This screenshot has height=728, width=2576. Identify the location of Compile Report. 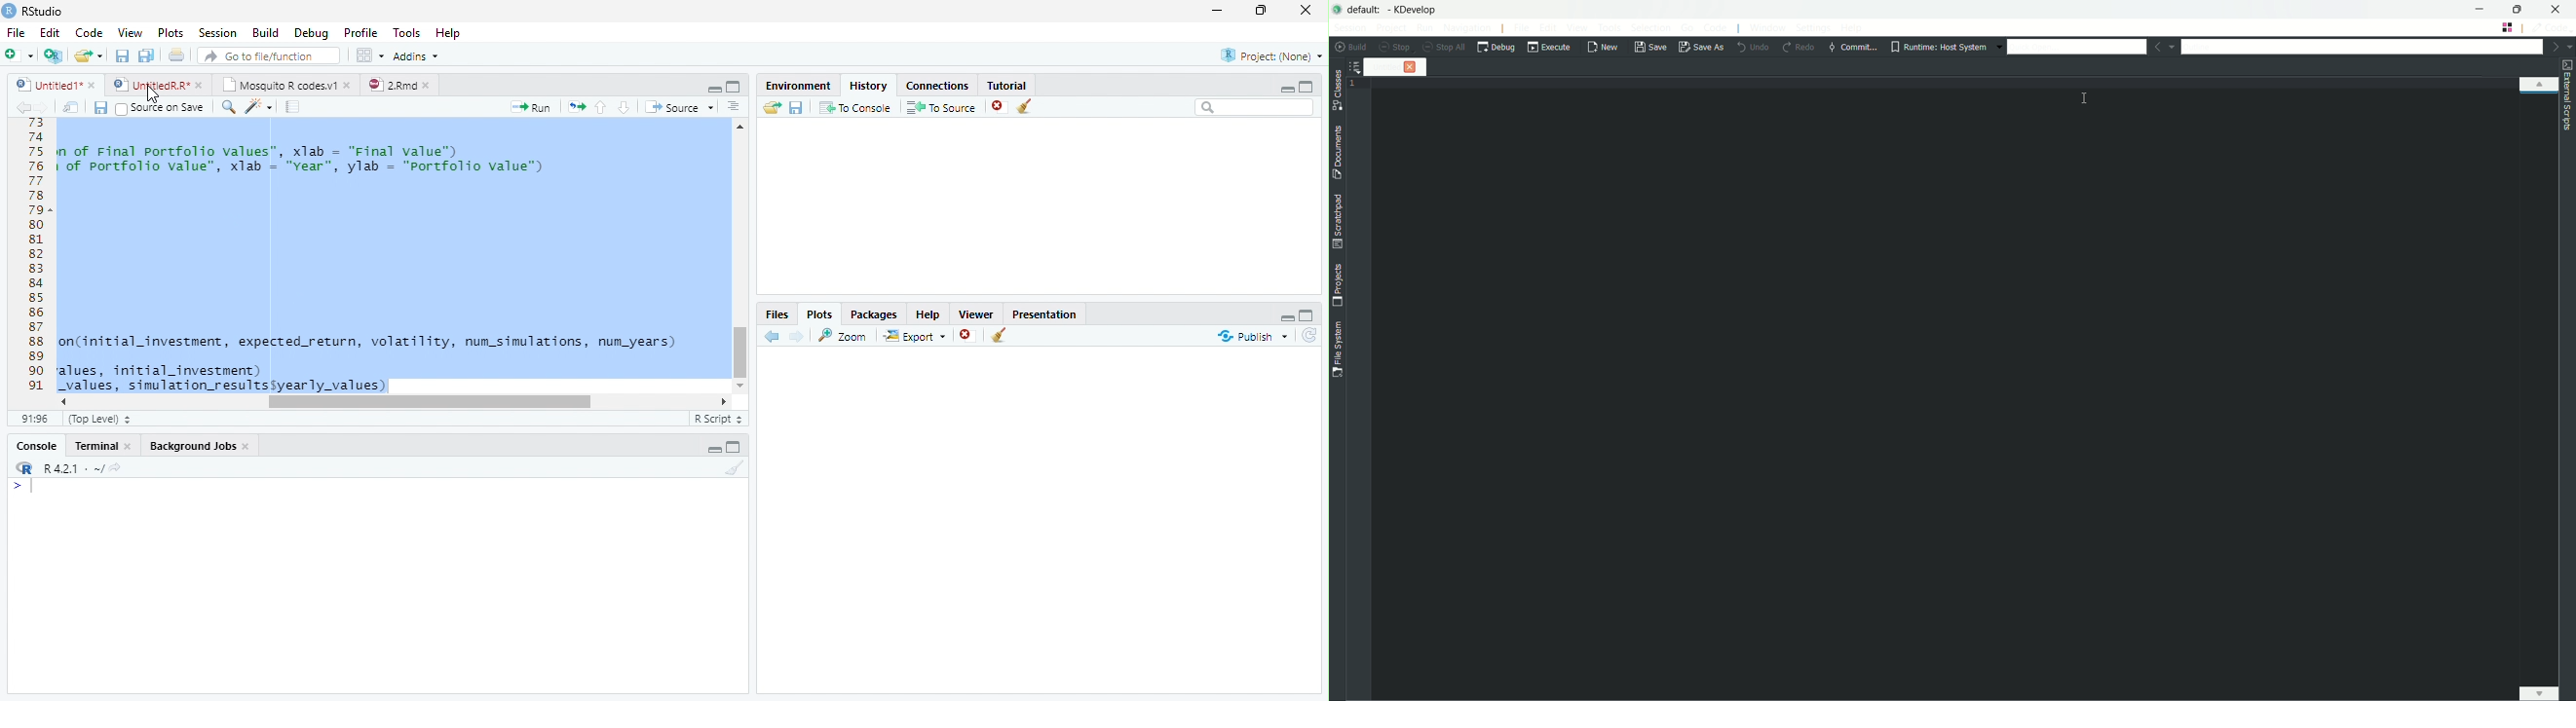
(295, 107).